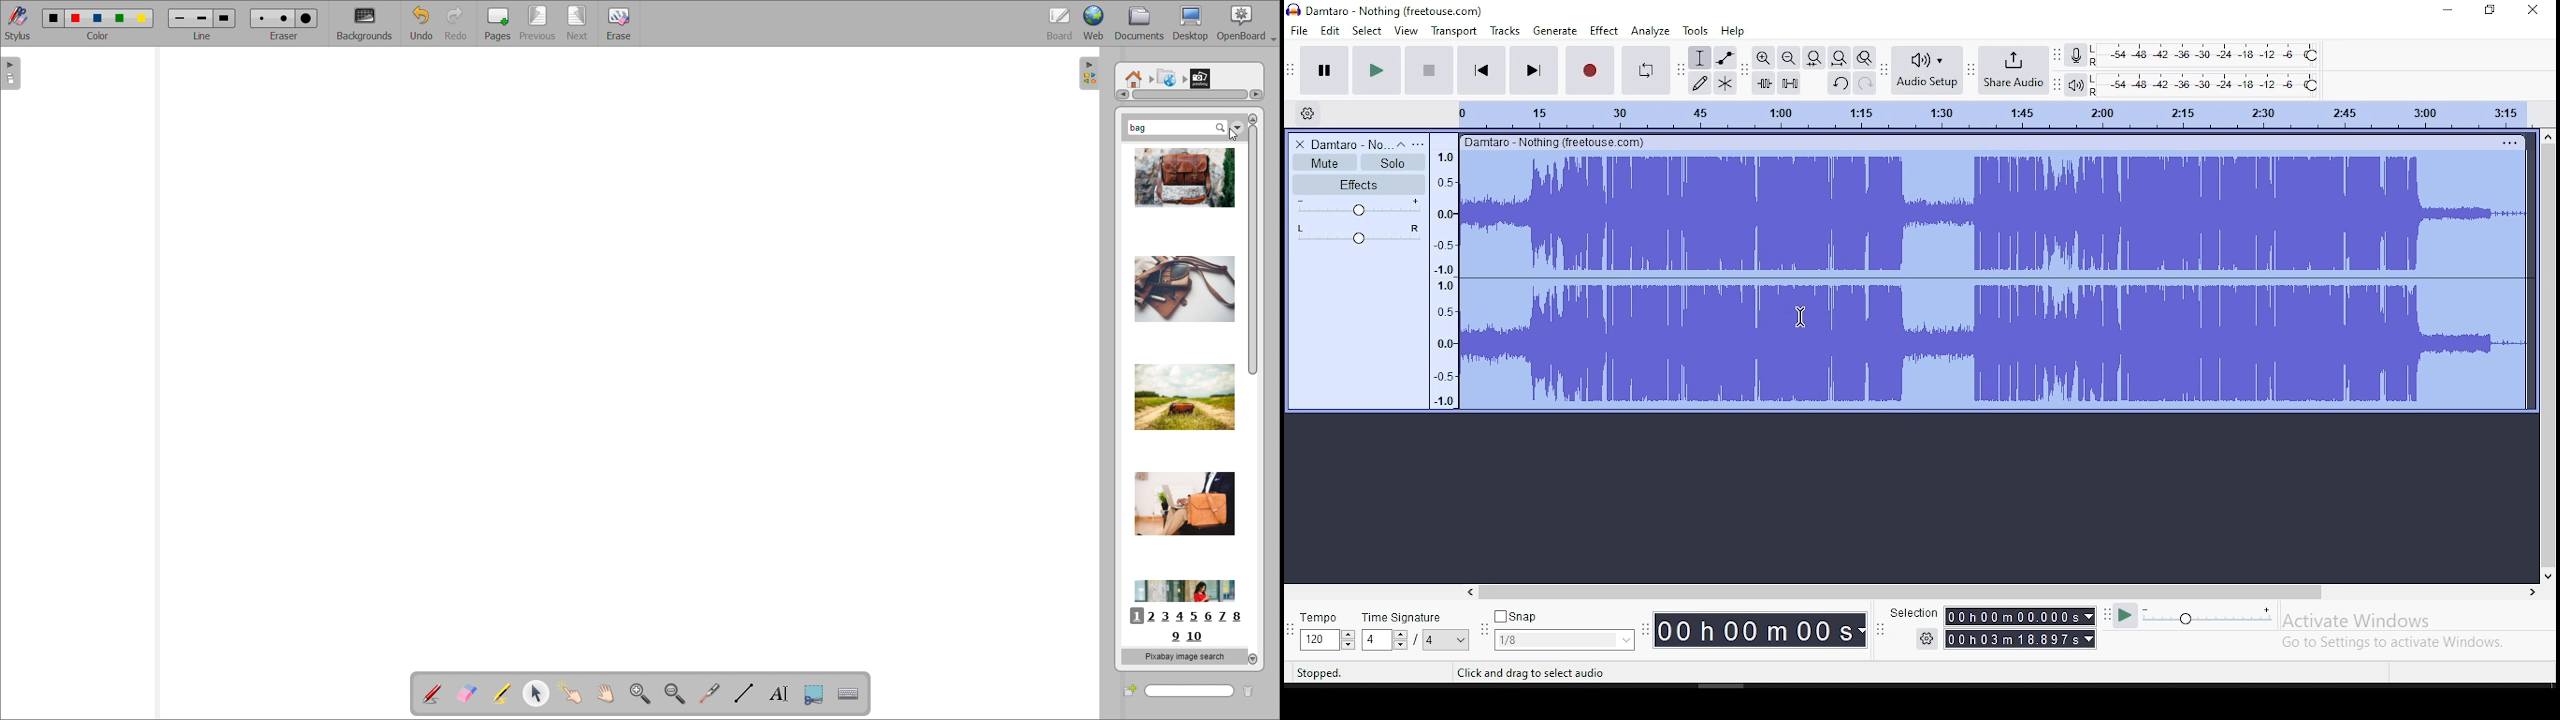  Describe the element at coordinates (2020, 639) in the screenshot. I see `time menu` at that location.